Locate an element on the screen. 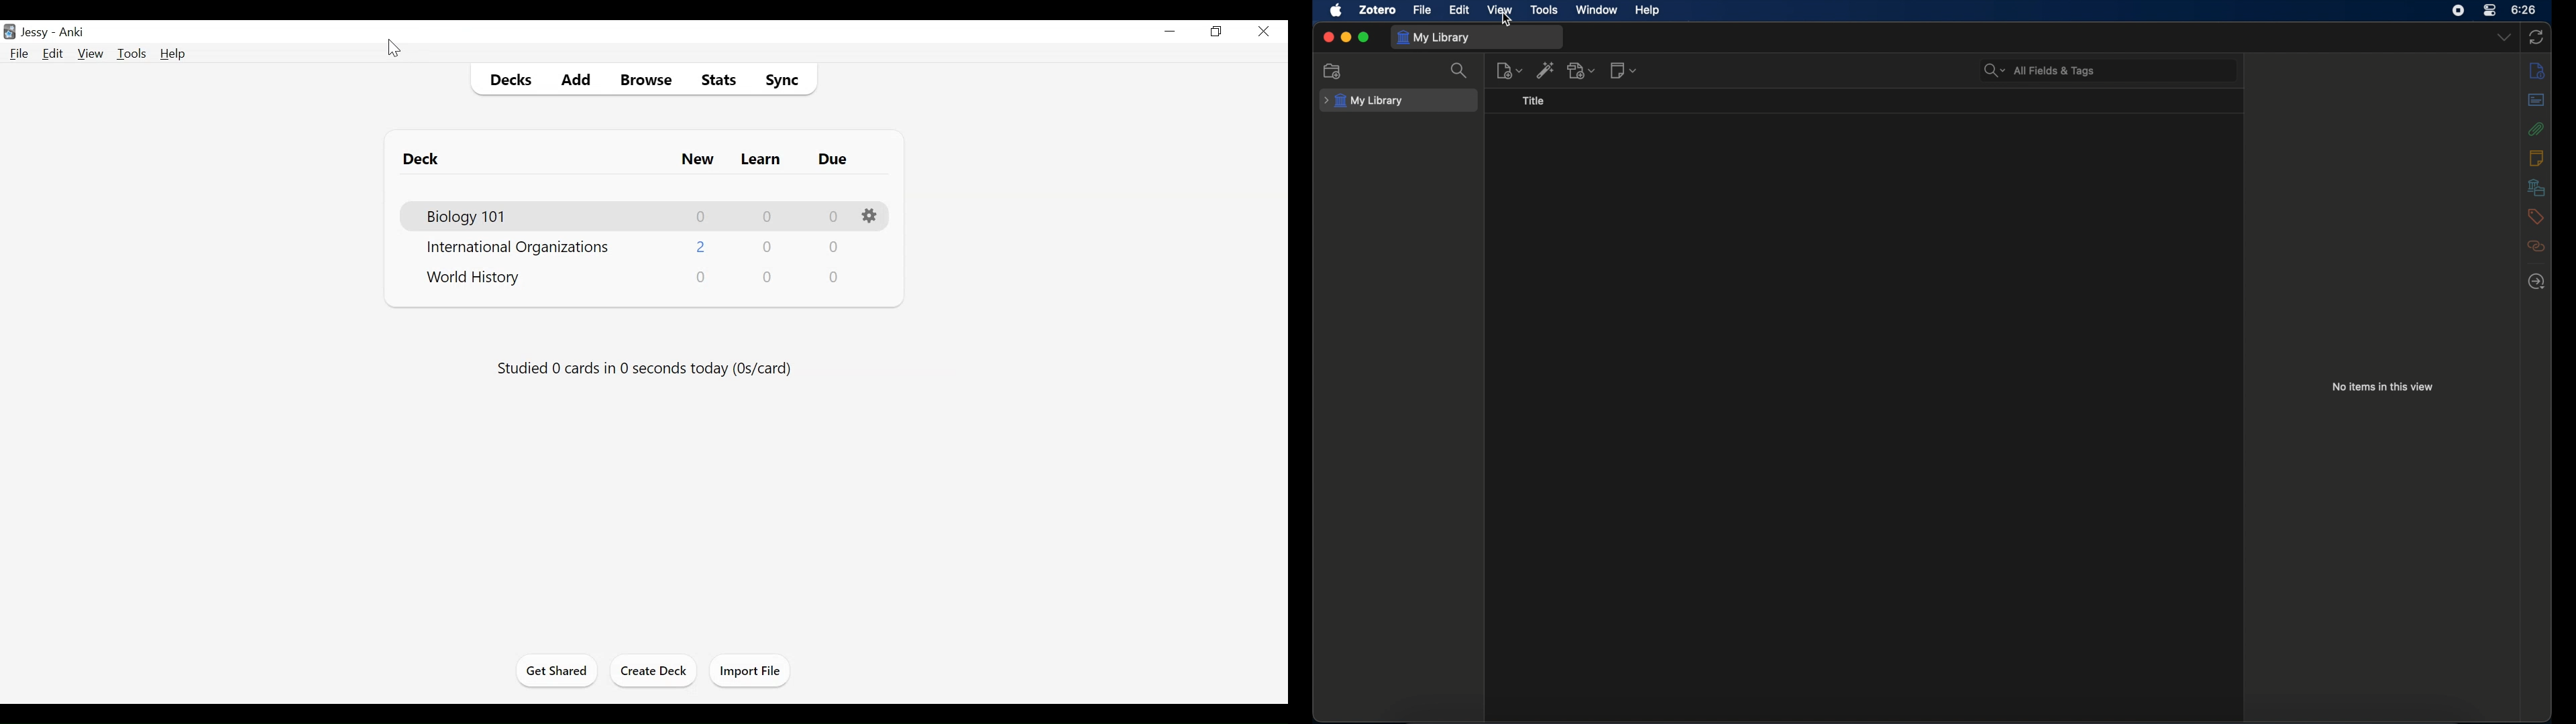 The height and width of the screenshot is (728, 2576). File is located at coordinates (19, 53).